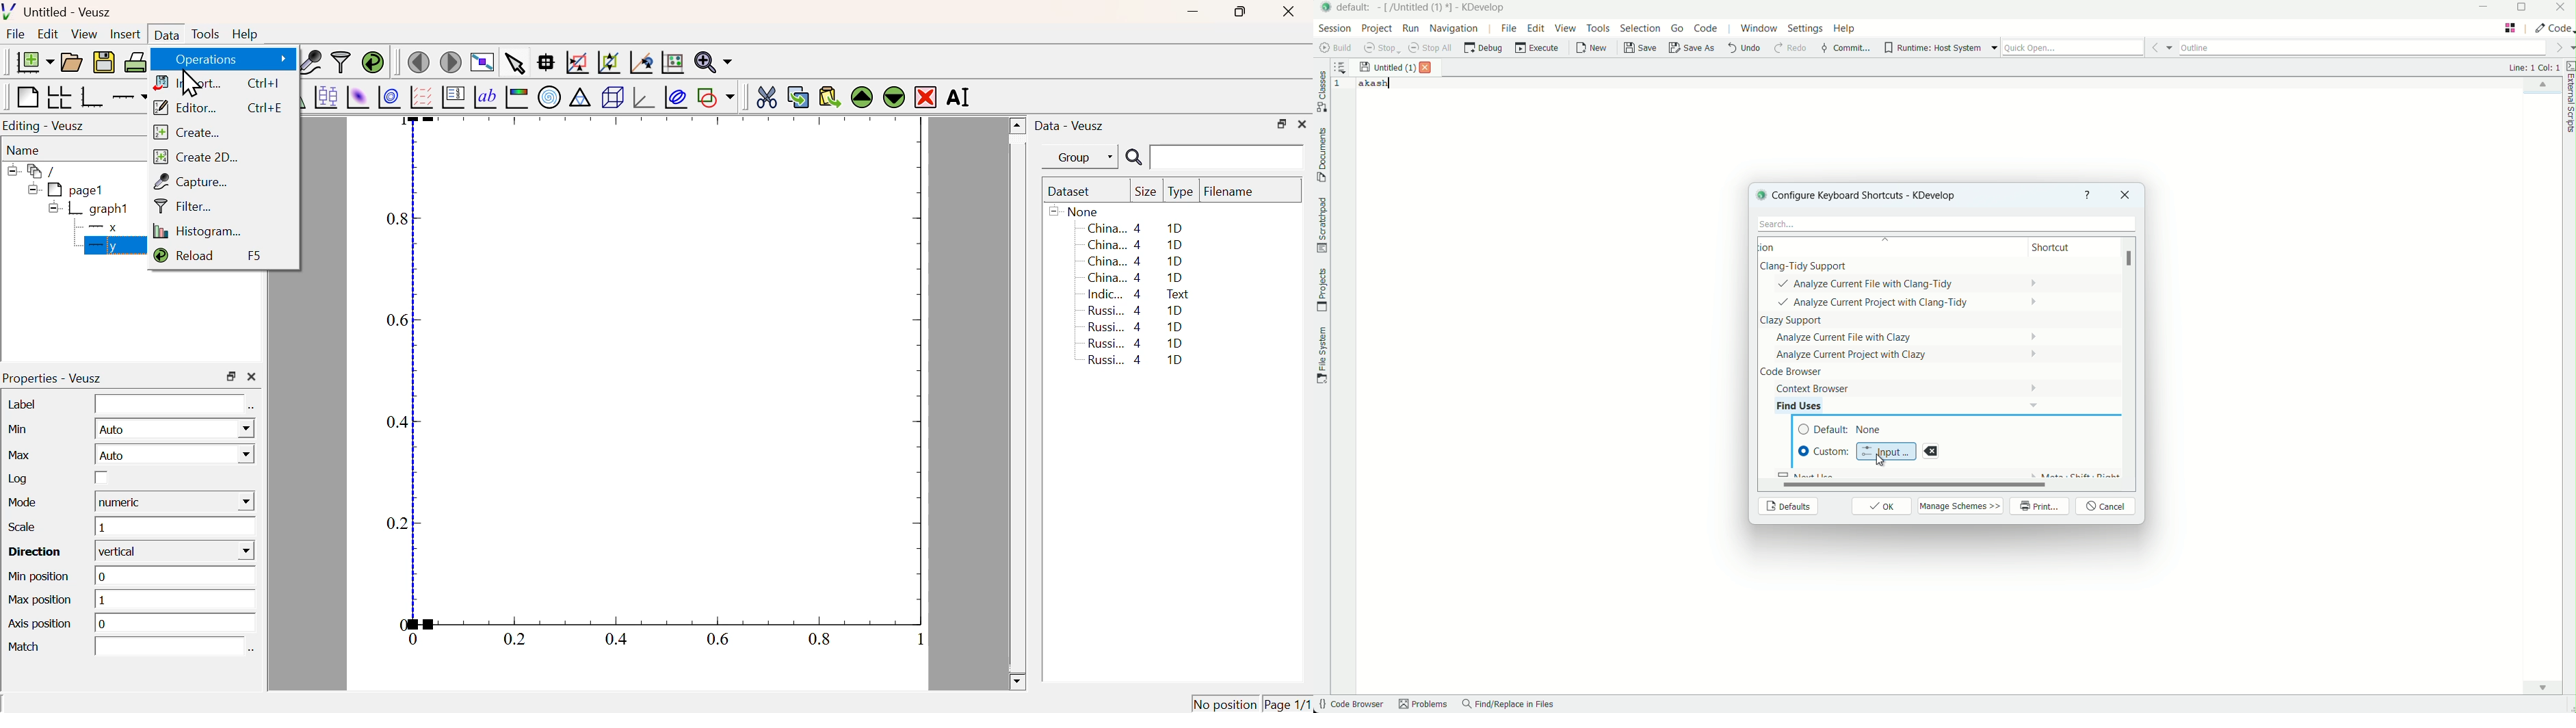 This screenshot has height=728, width=2576. Describe the element at coordinates (231, 376) in the screenshot. I see `Restore Down` at that location.